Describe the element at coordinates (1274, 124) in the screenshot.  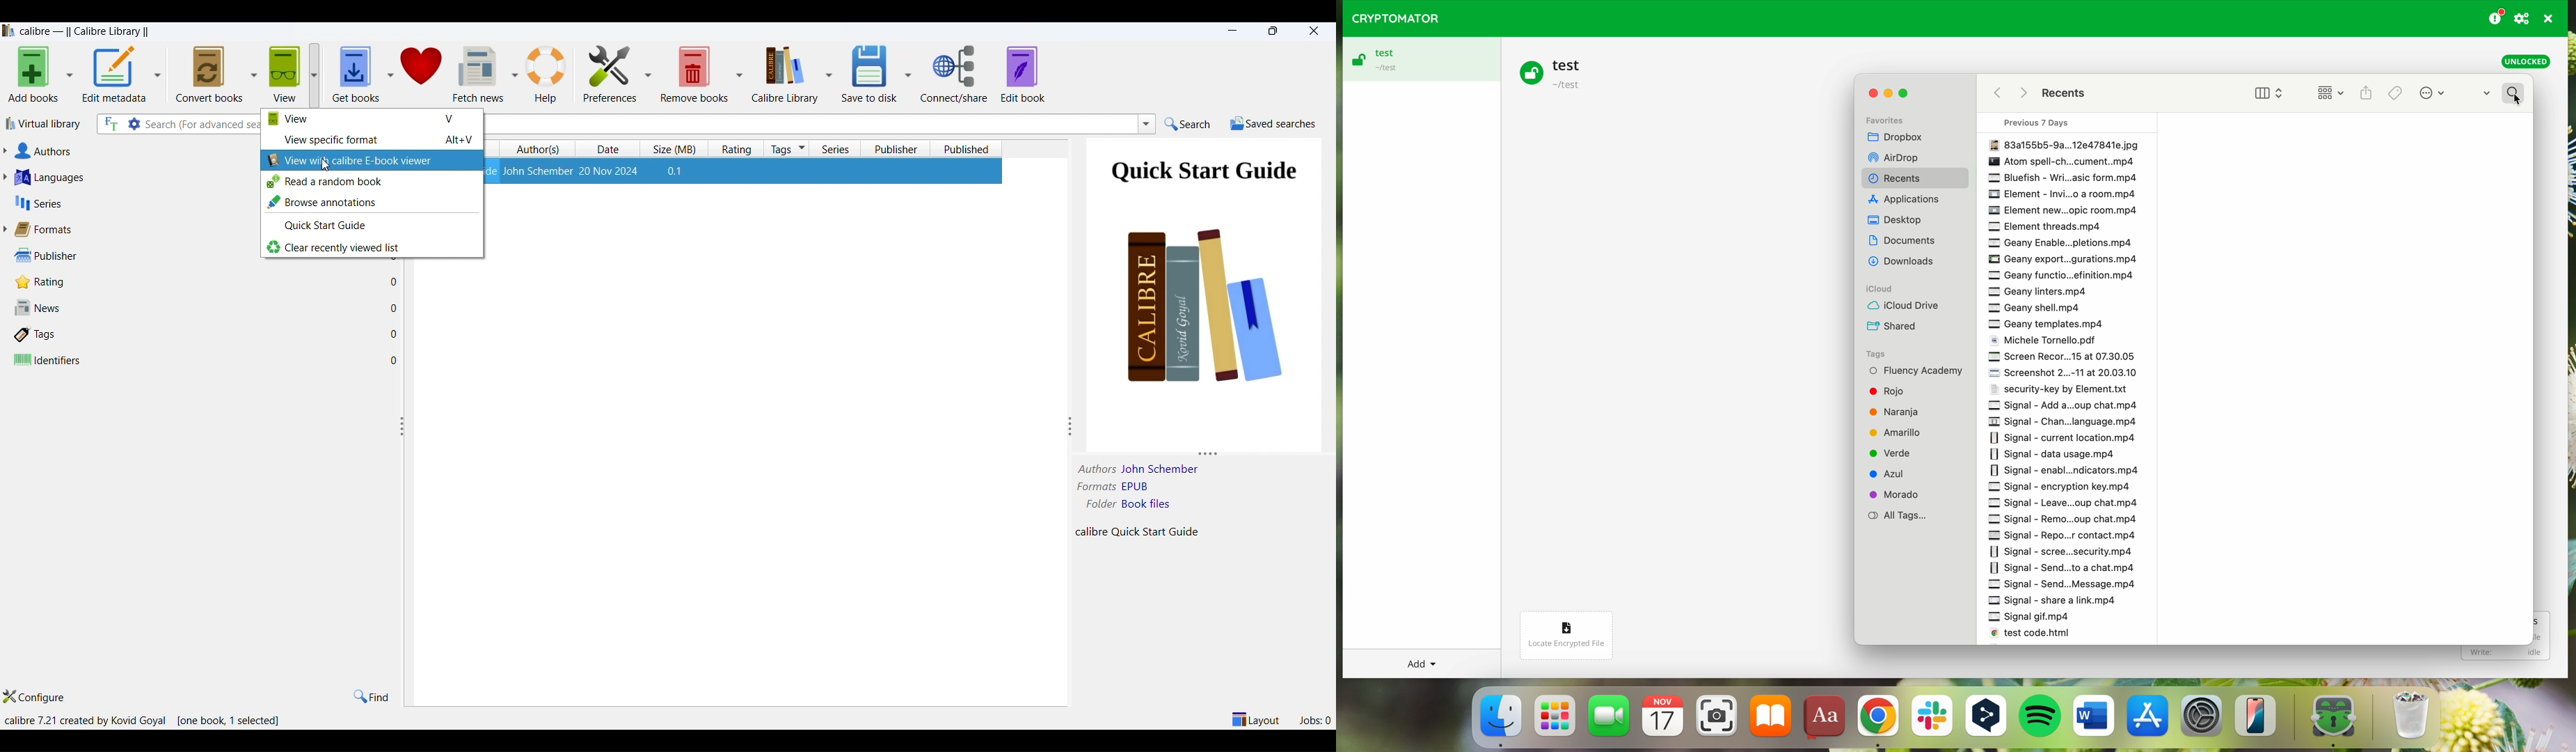
I see `saved searches` at that location.